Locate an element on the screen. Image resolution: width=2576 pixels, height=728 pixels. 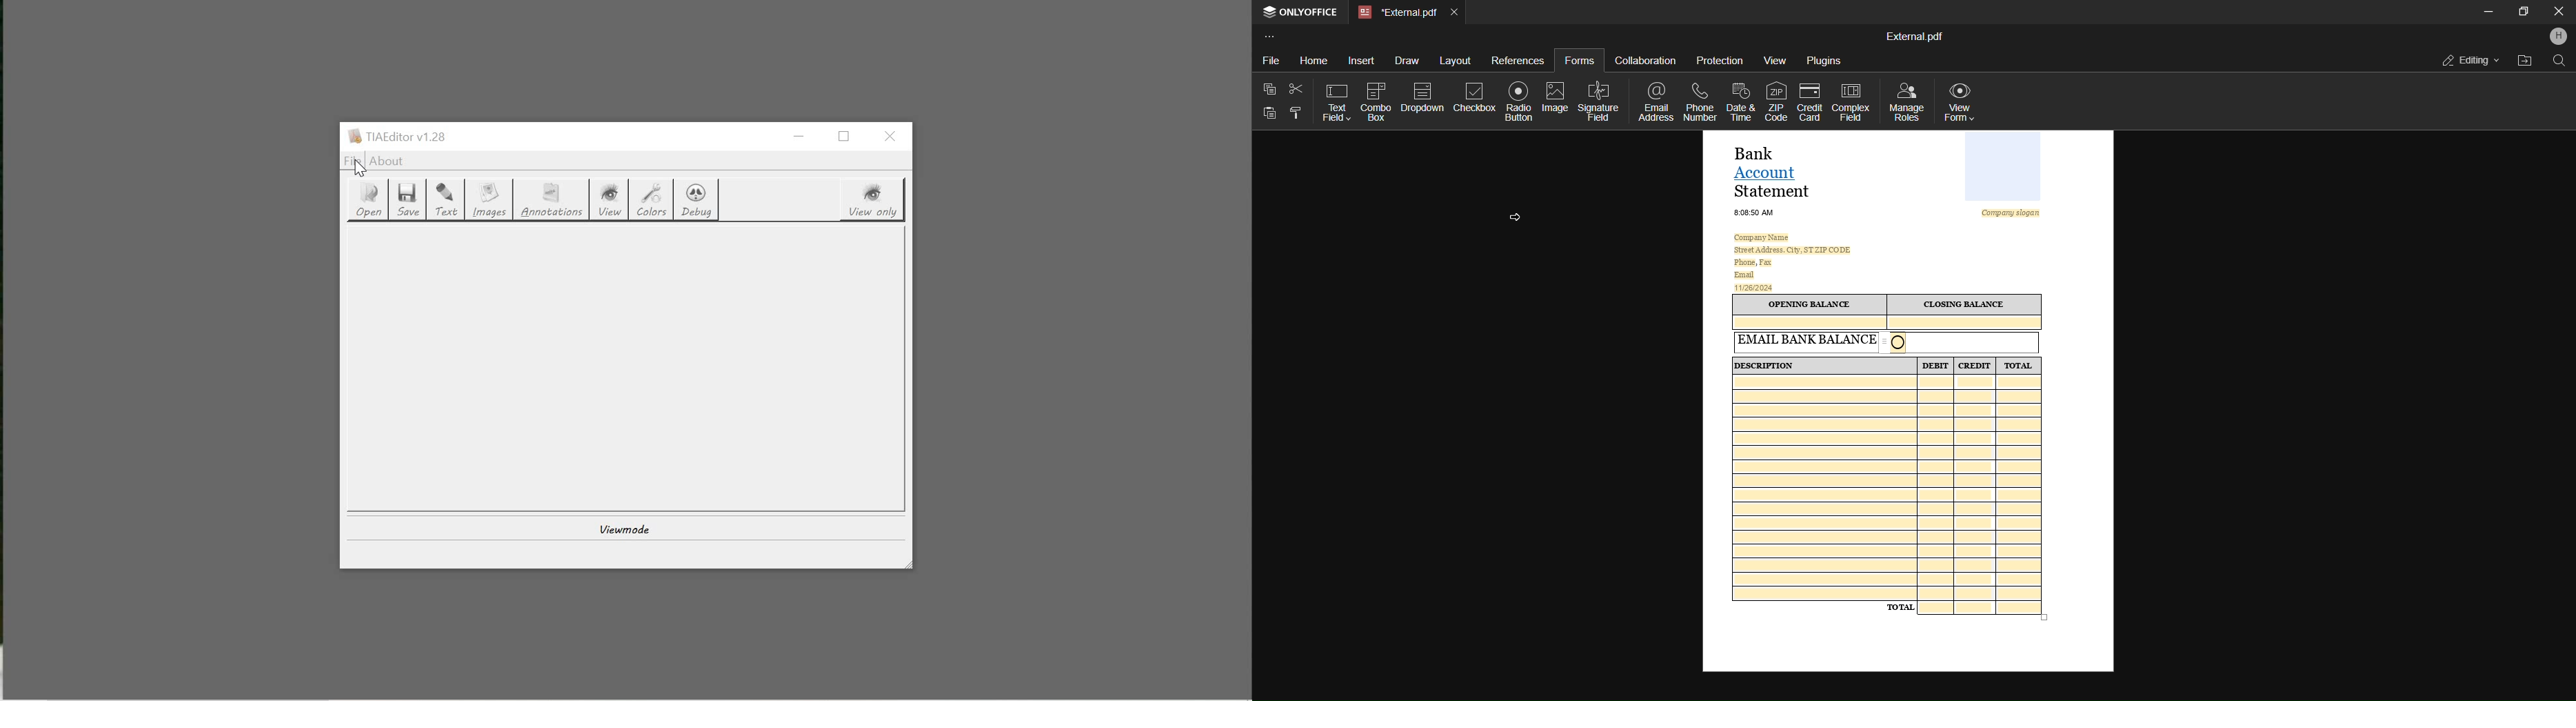
open office tab is located at coordinates (1304, 14).